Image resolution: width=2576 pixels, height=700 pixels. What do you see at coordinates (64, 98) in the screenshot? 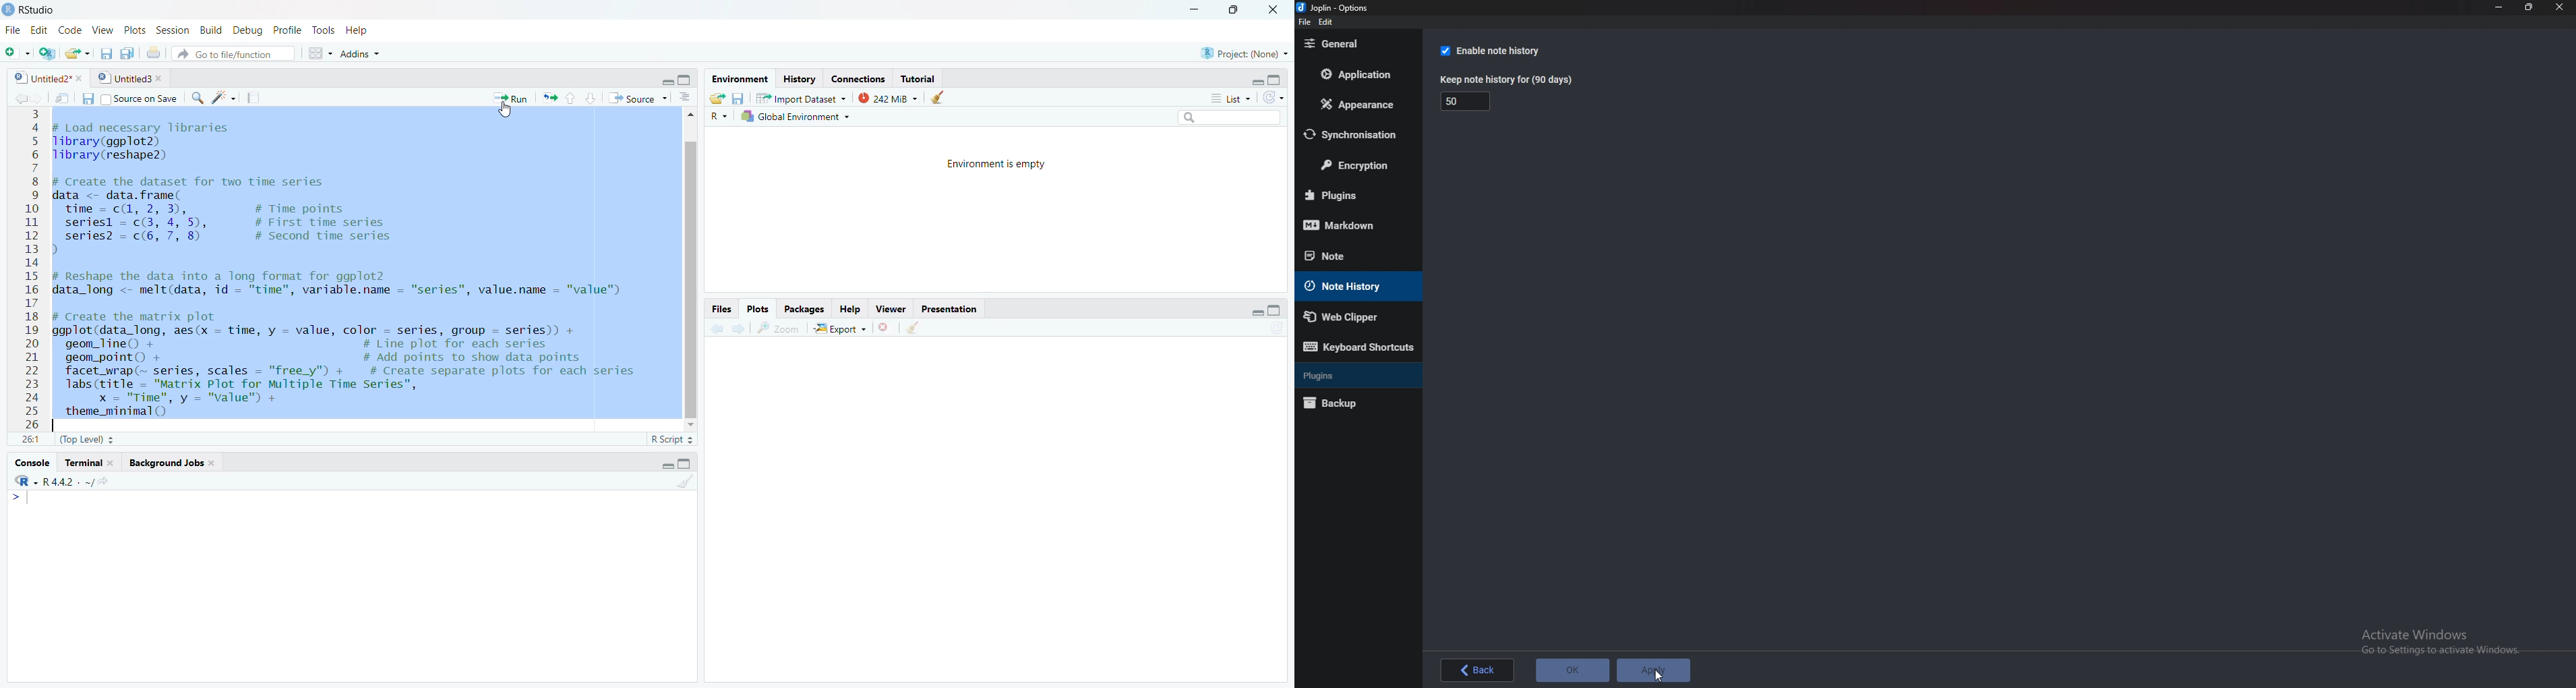
I see `show in window` at bounding box center [64, 98].